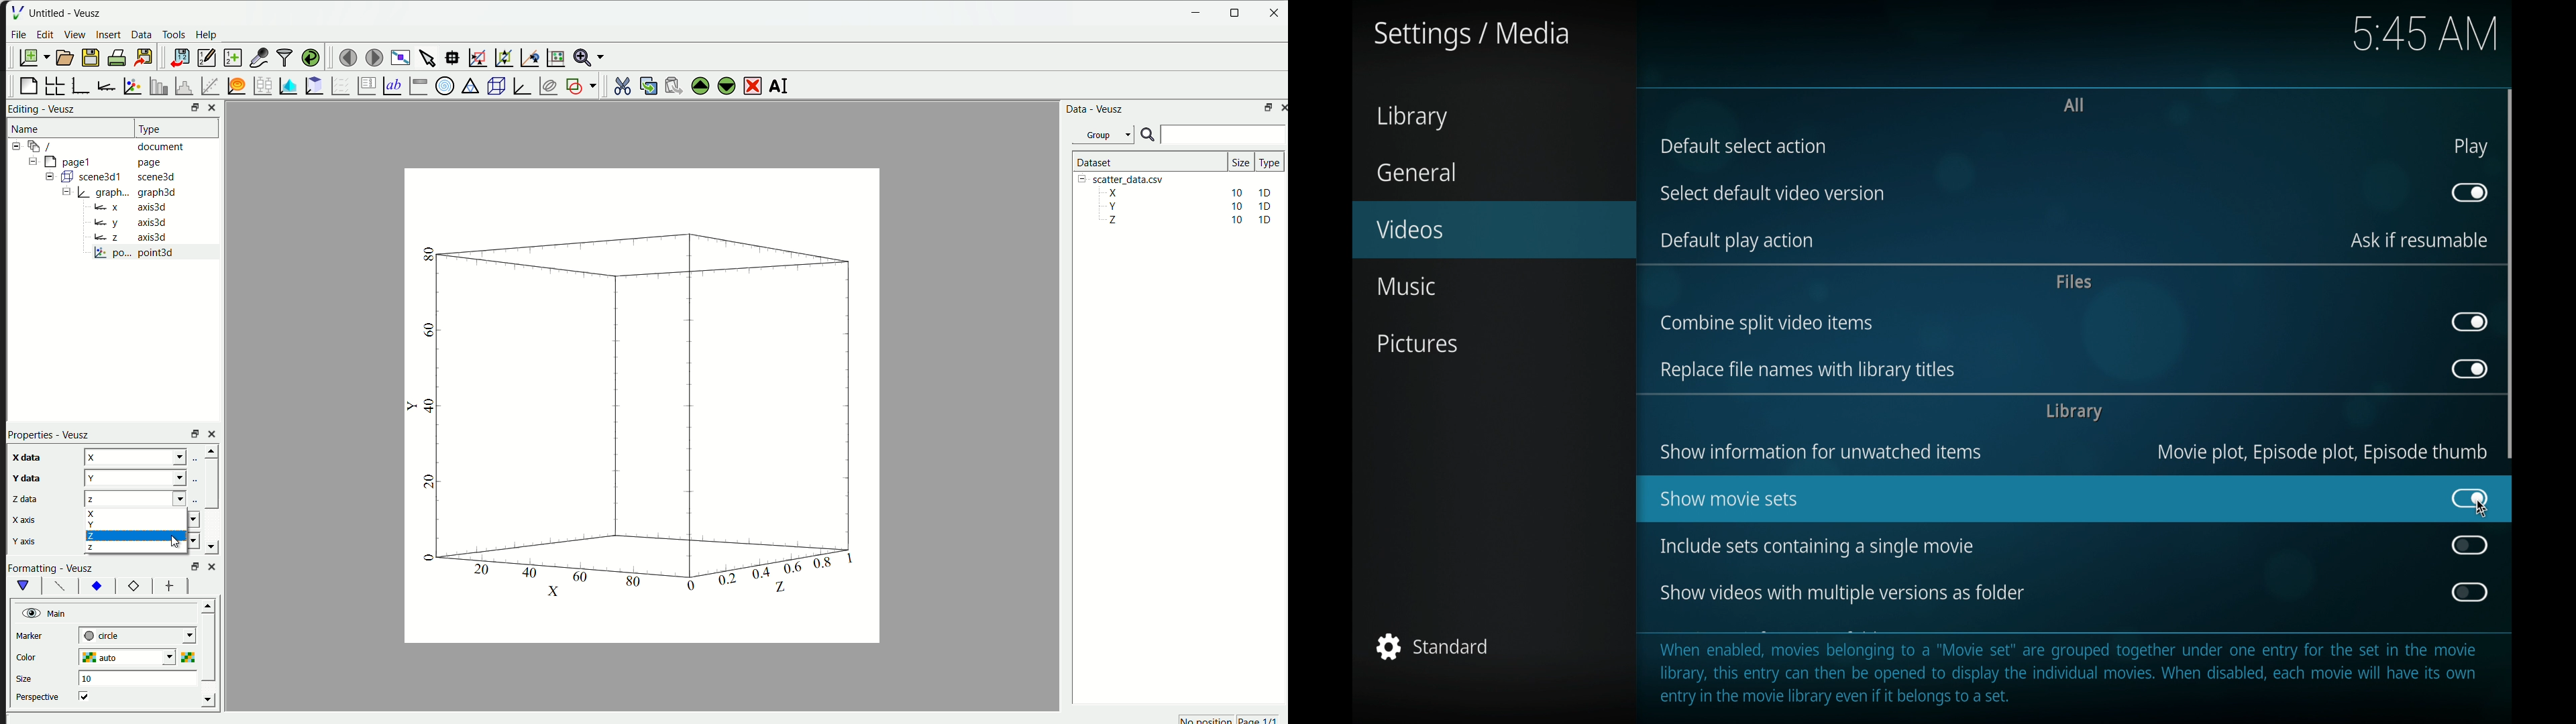  I want to click on remove the selected widget, so click(750, 85).